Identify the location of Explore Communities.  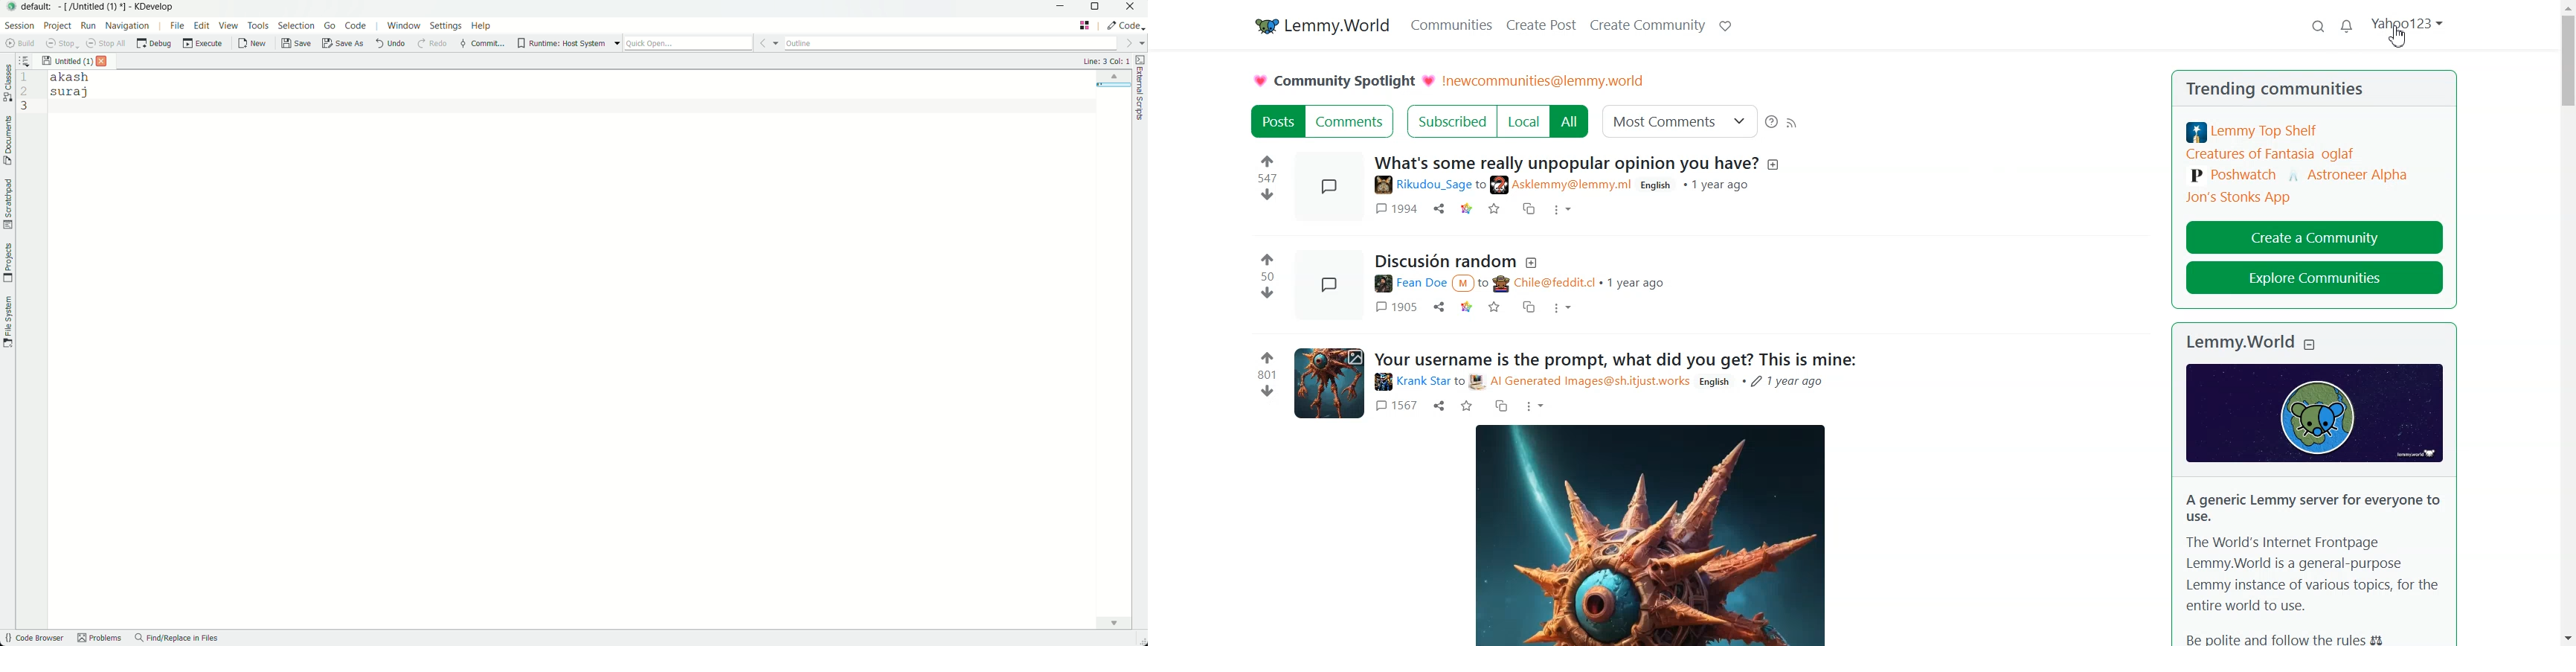
(2315, 278).